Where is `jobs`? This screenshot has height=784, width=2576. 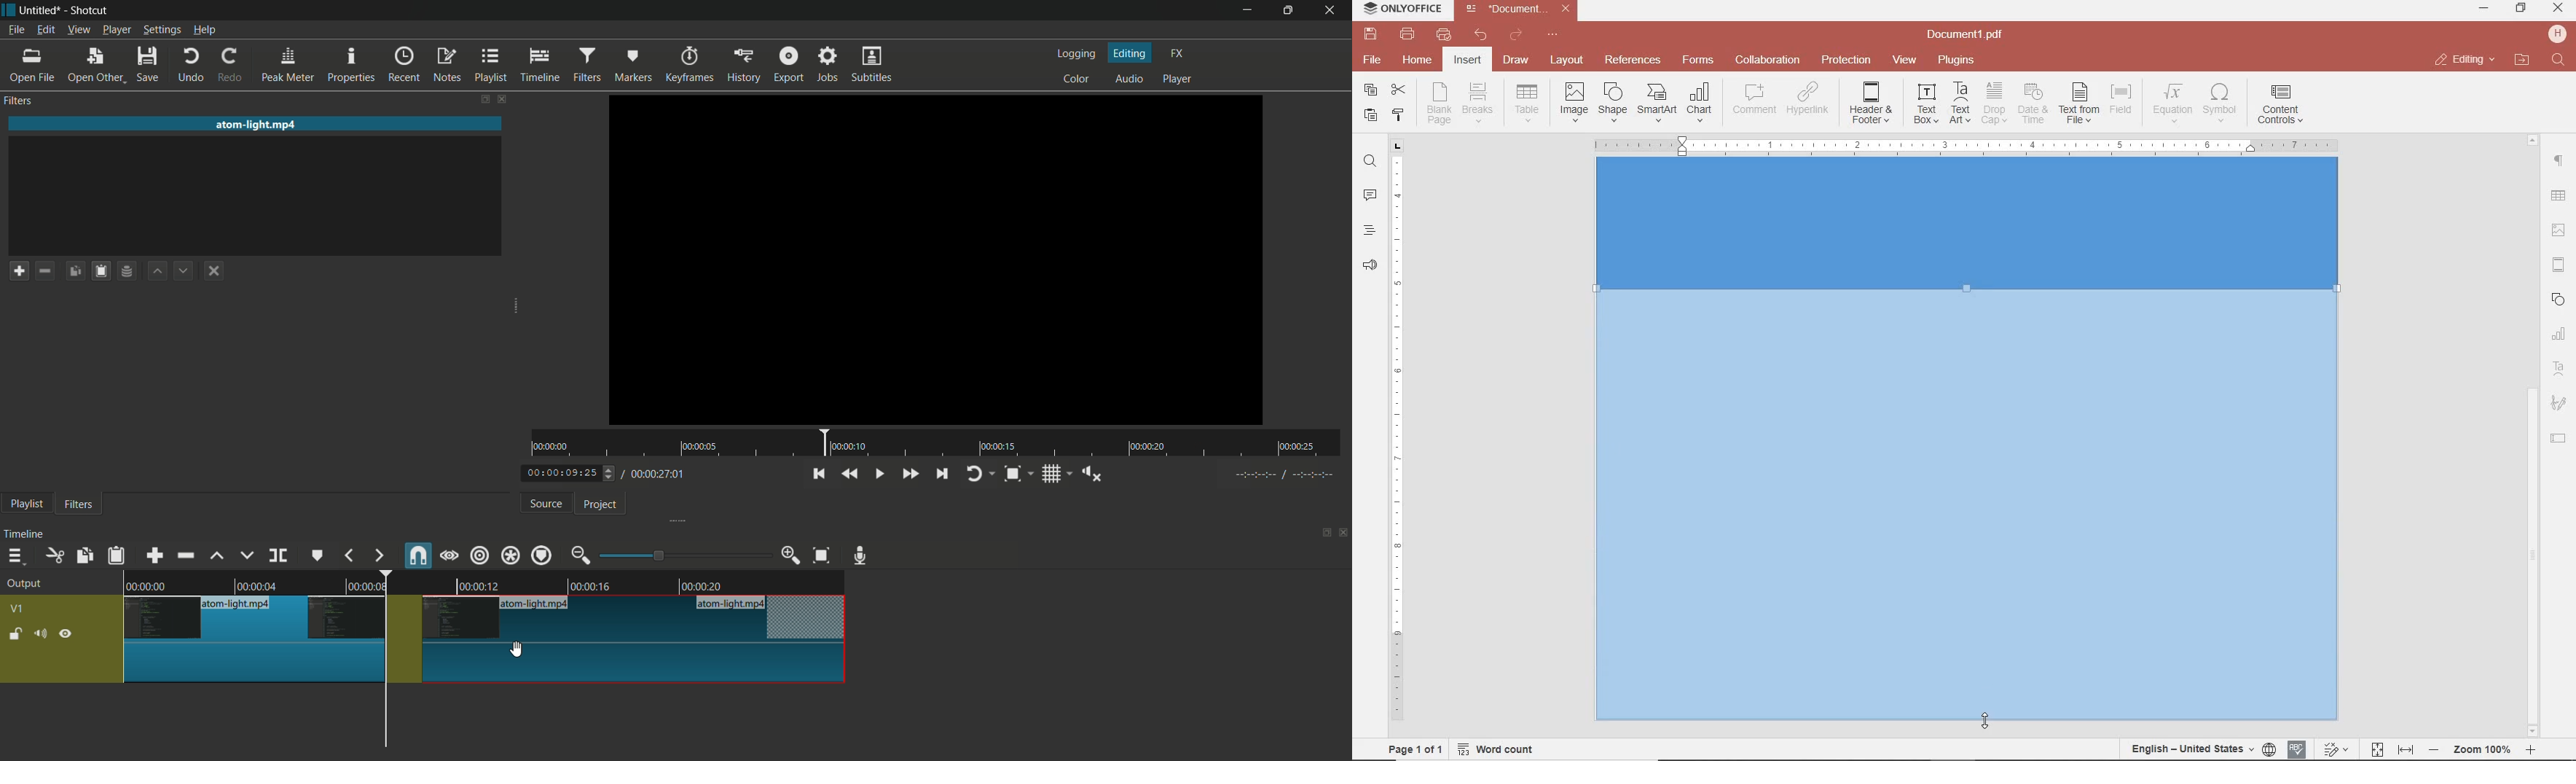
jobs is located at coordinates (829, 63).